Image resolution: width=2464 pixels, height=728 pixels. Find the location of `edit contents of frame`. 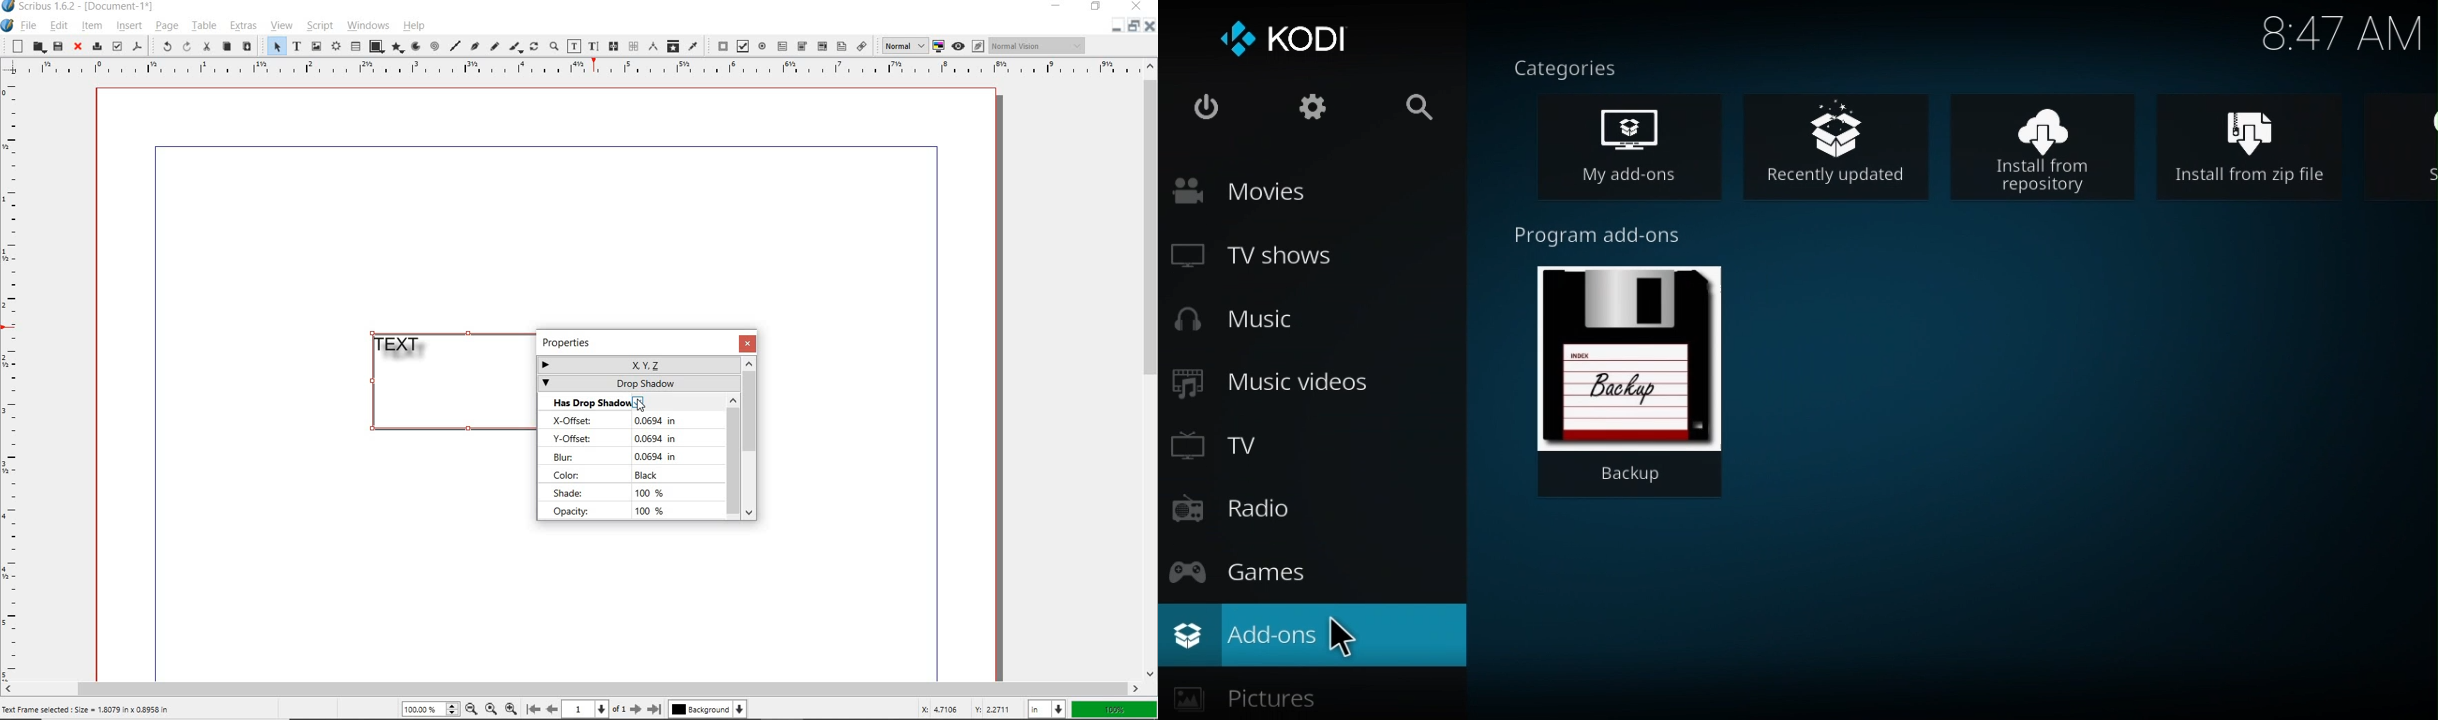

edit contents of frame is located at coordinates (574, 48).